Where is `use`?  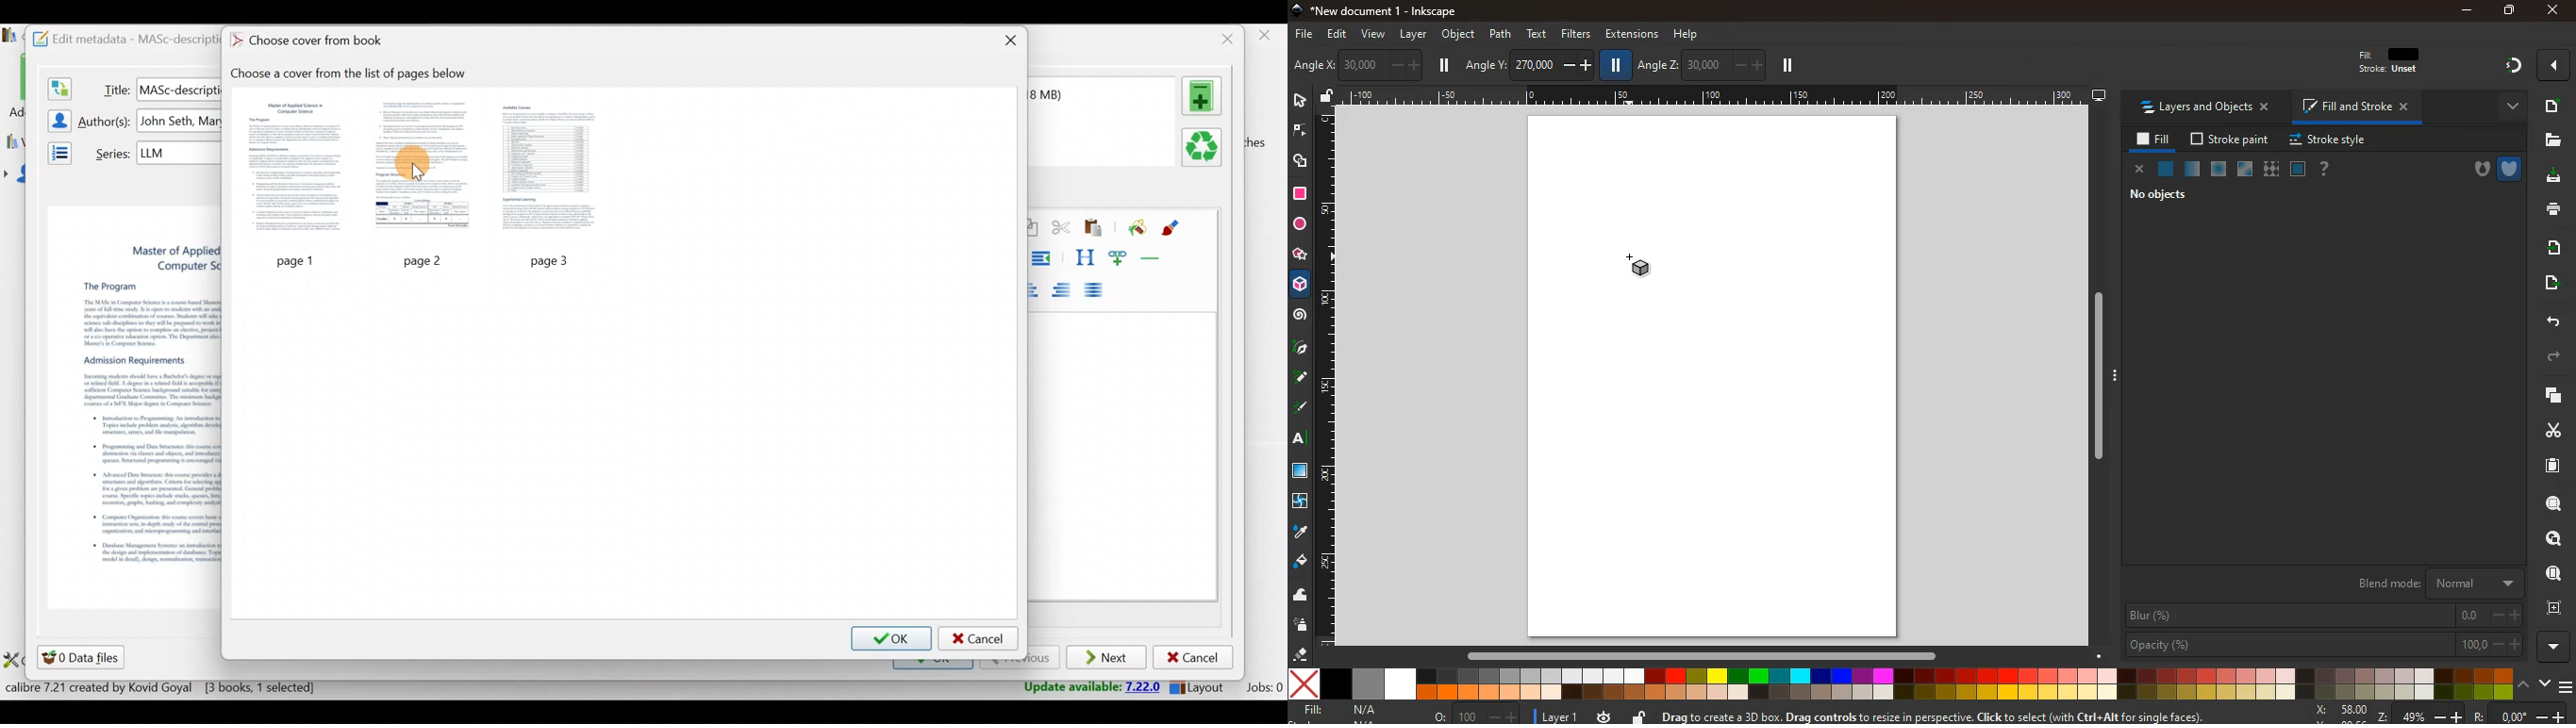
use is located at coordinates (2548, 574).